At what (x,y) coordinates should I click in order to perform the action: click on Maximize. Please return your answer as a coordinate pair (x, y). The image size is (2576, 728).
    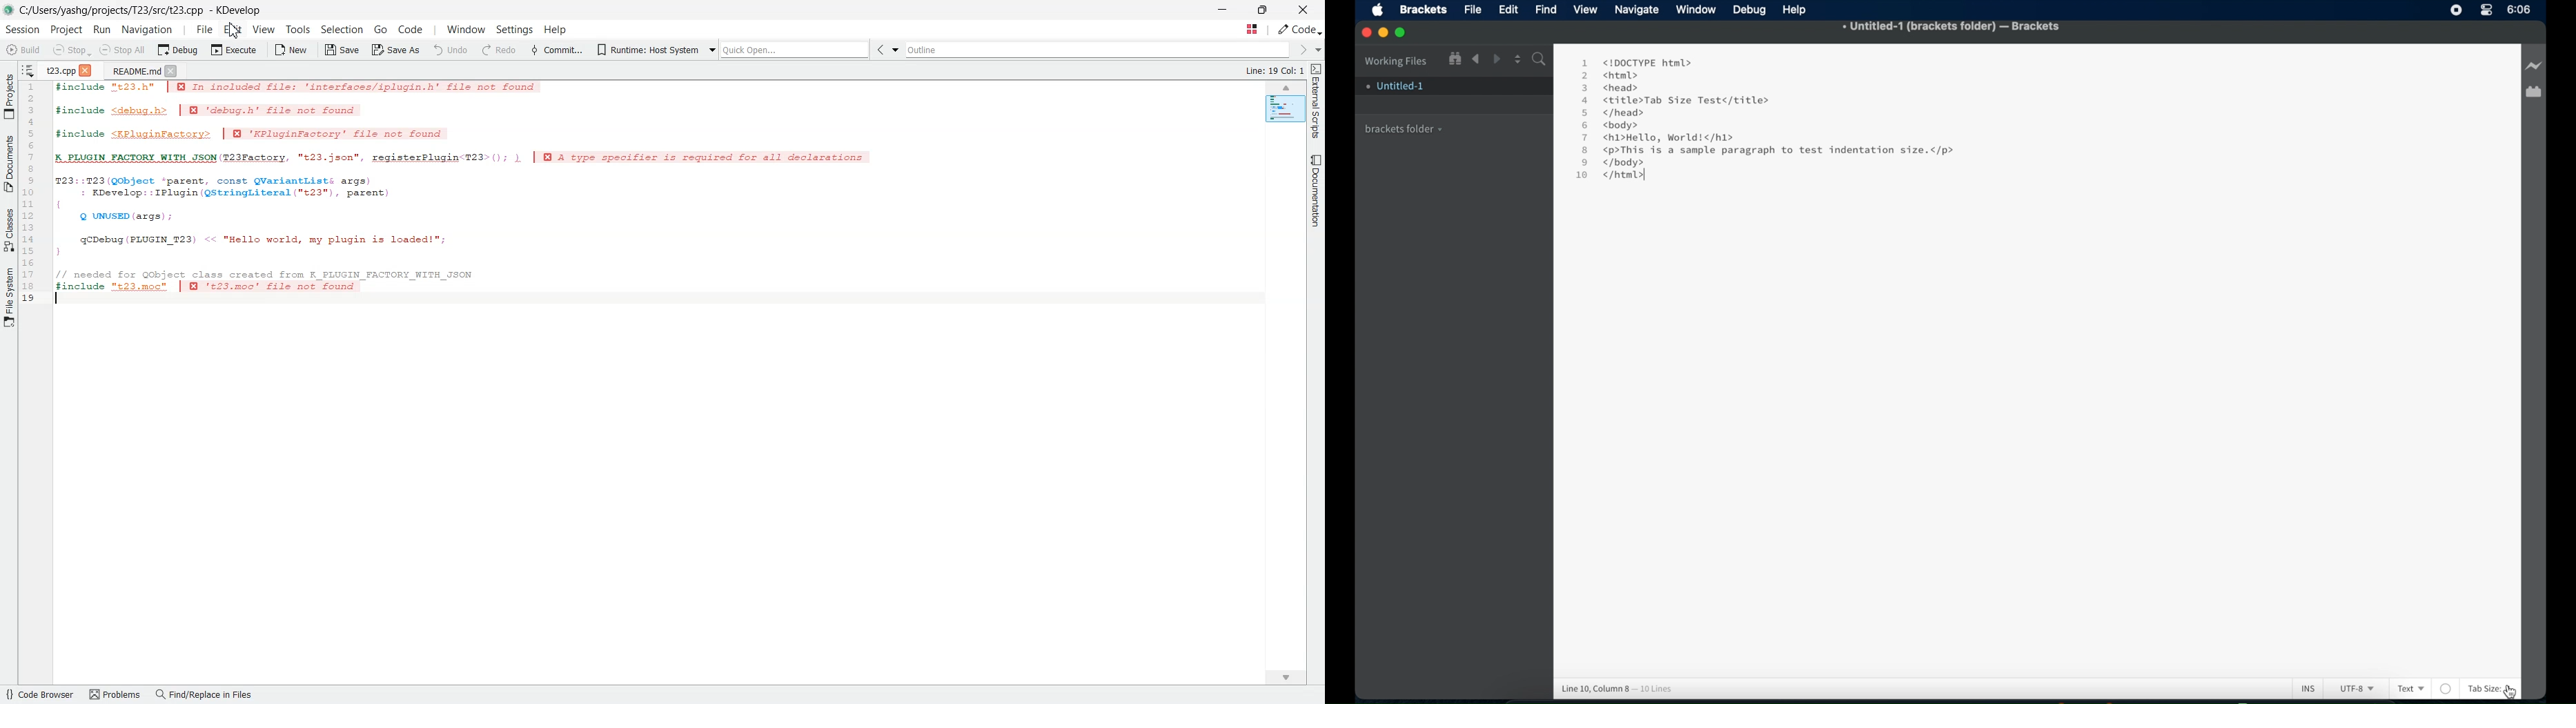
    Looking at the image, I should click on (1404, 33).